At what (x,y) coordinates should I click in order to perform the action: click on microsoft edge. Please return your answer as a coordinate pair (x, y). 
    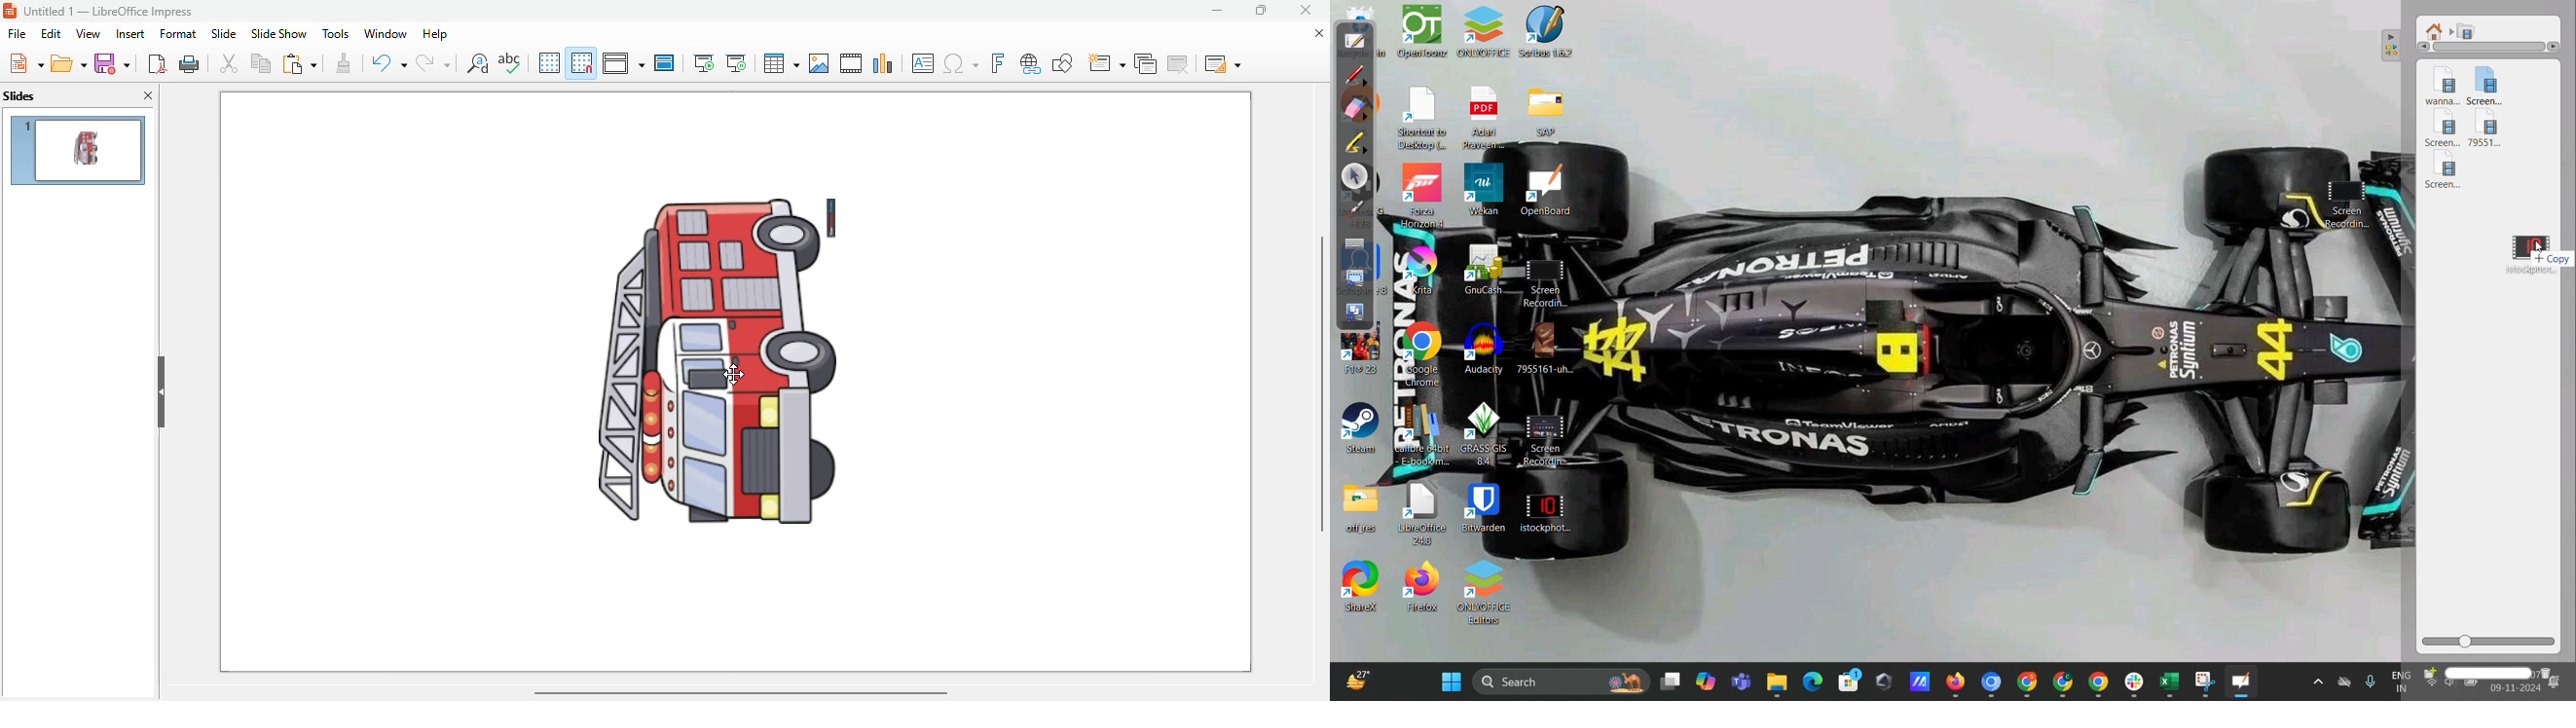
    Looking at the image, I should click on (1809, 683).